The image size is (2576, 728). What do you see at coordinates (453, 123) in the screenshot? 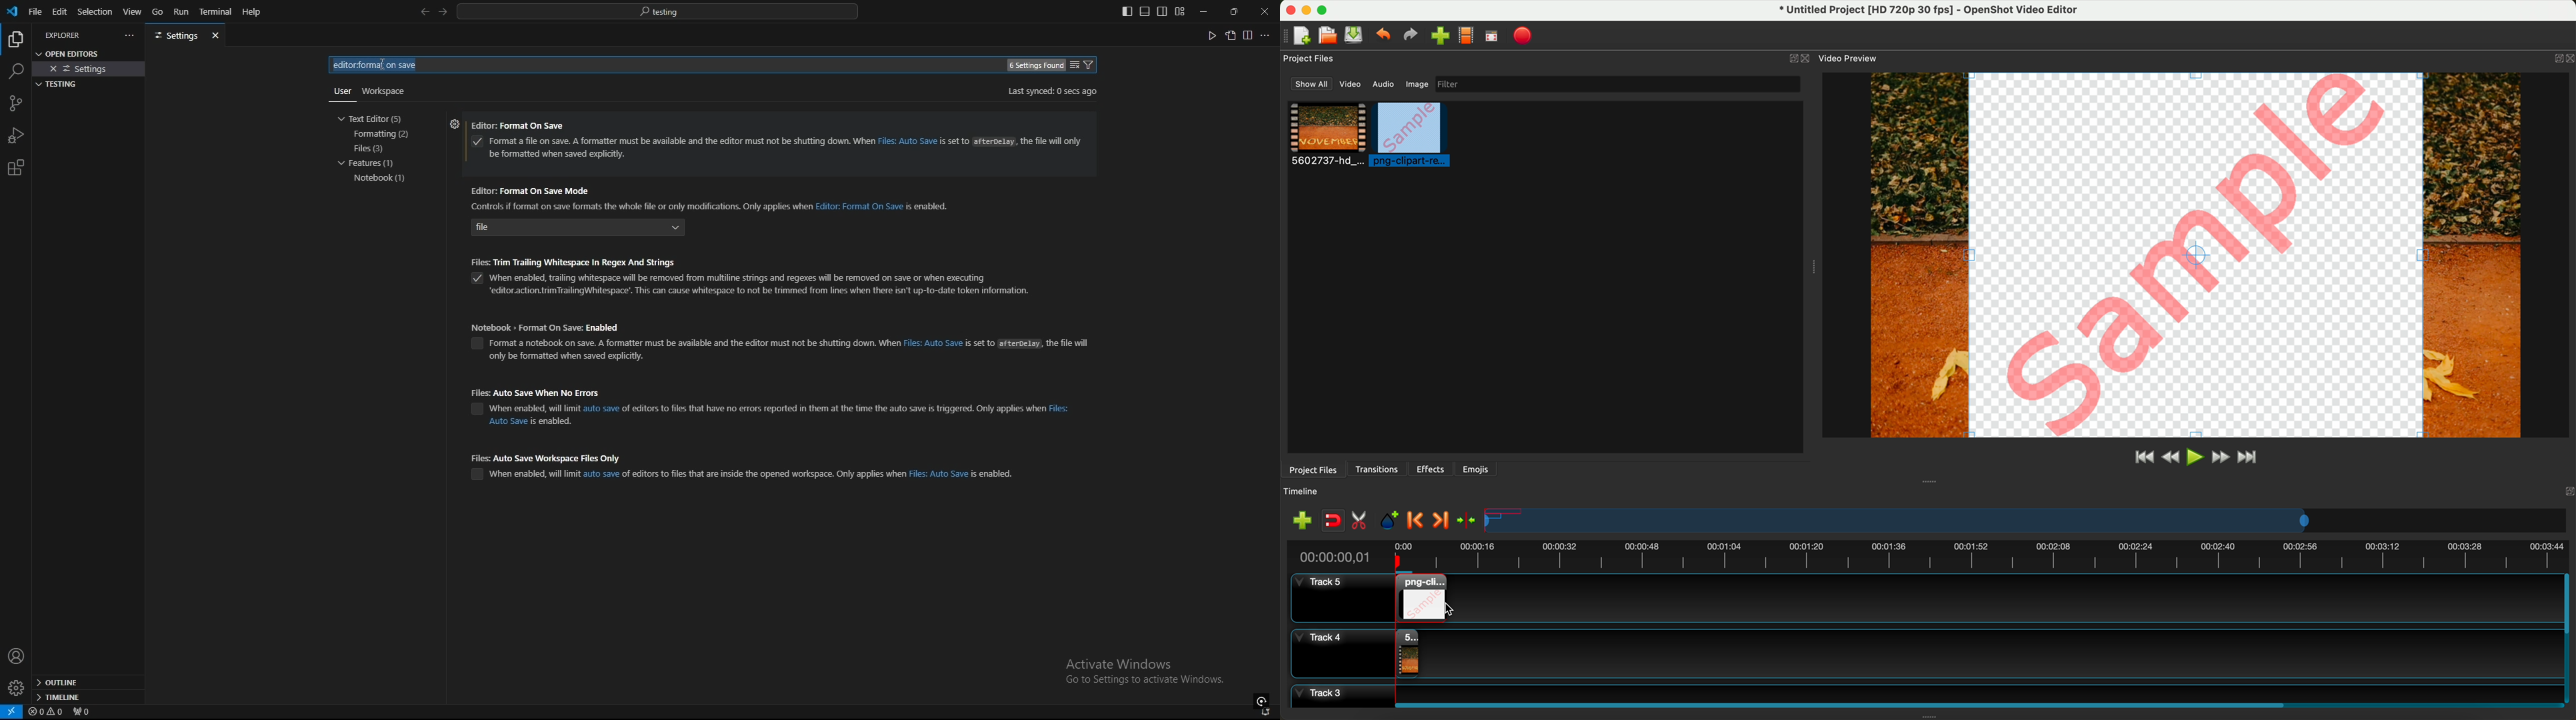
I see `settings` at bounding box center [453, 123].